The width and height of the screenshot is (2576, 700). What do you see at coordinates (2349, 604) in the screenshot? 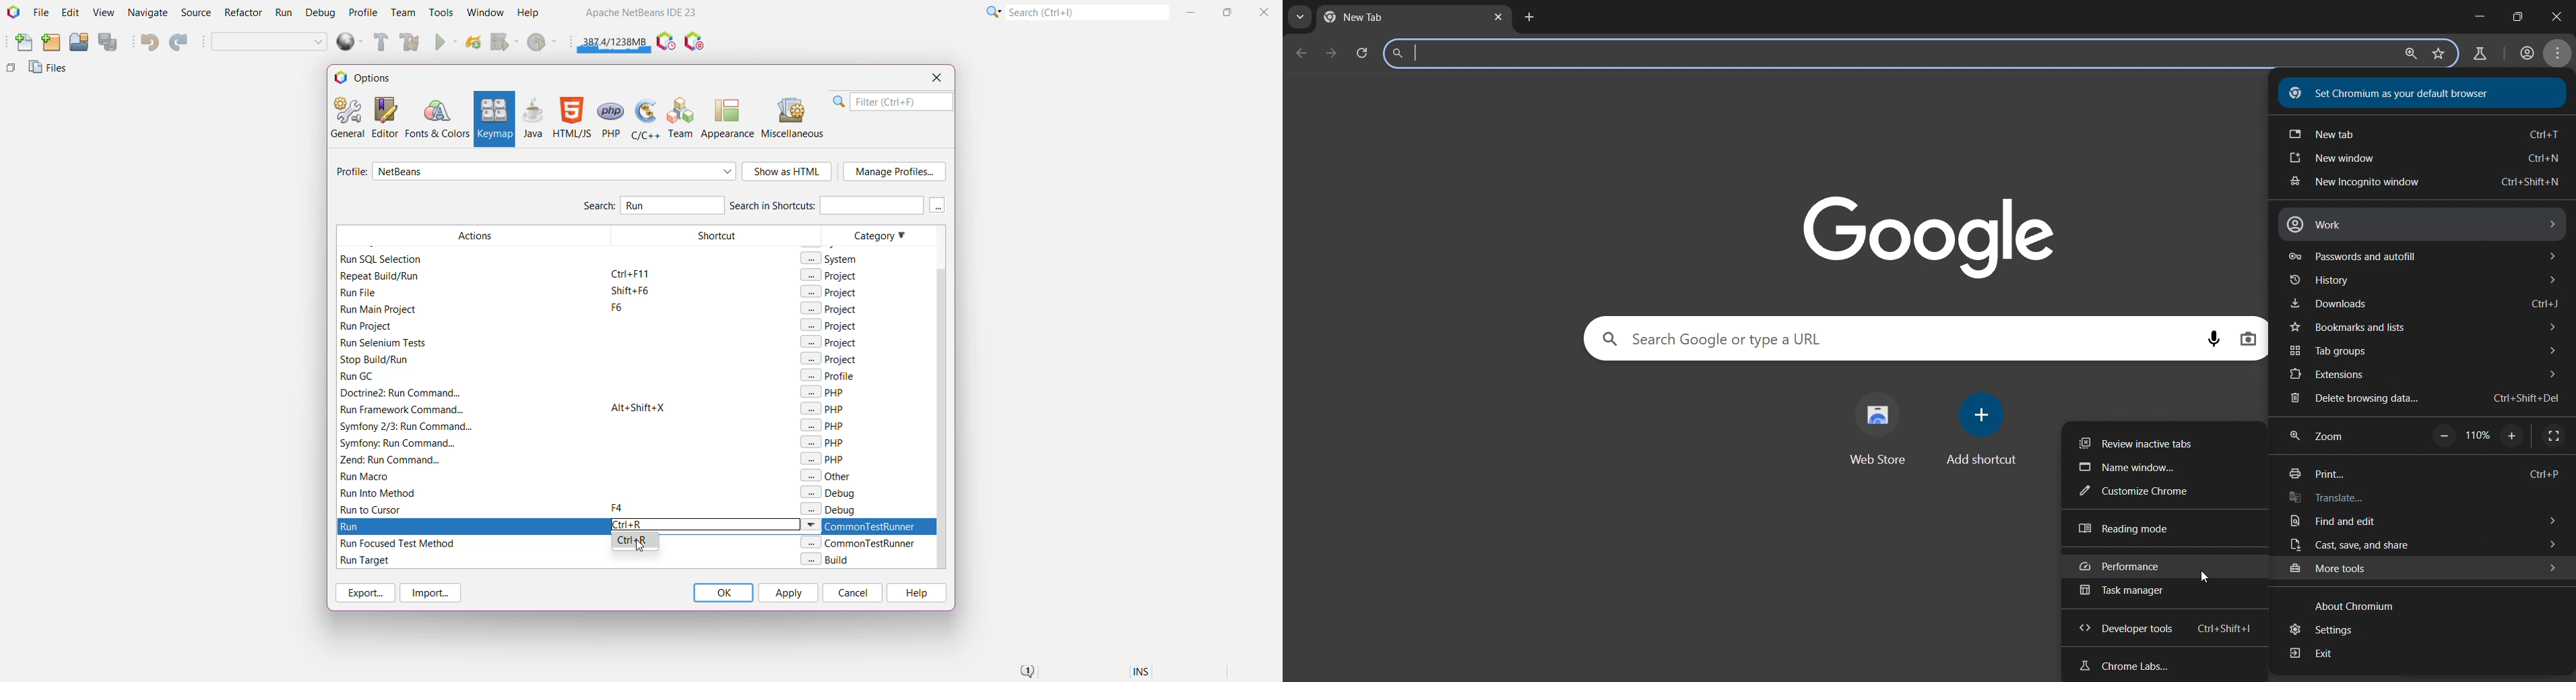
I see `about chromium` at bounding box center [2349, 604].